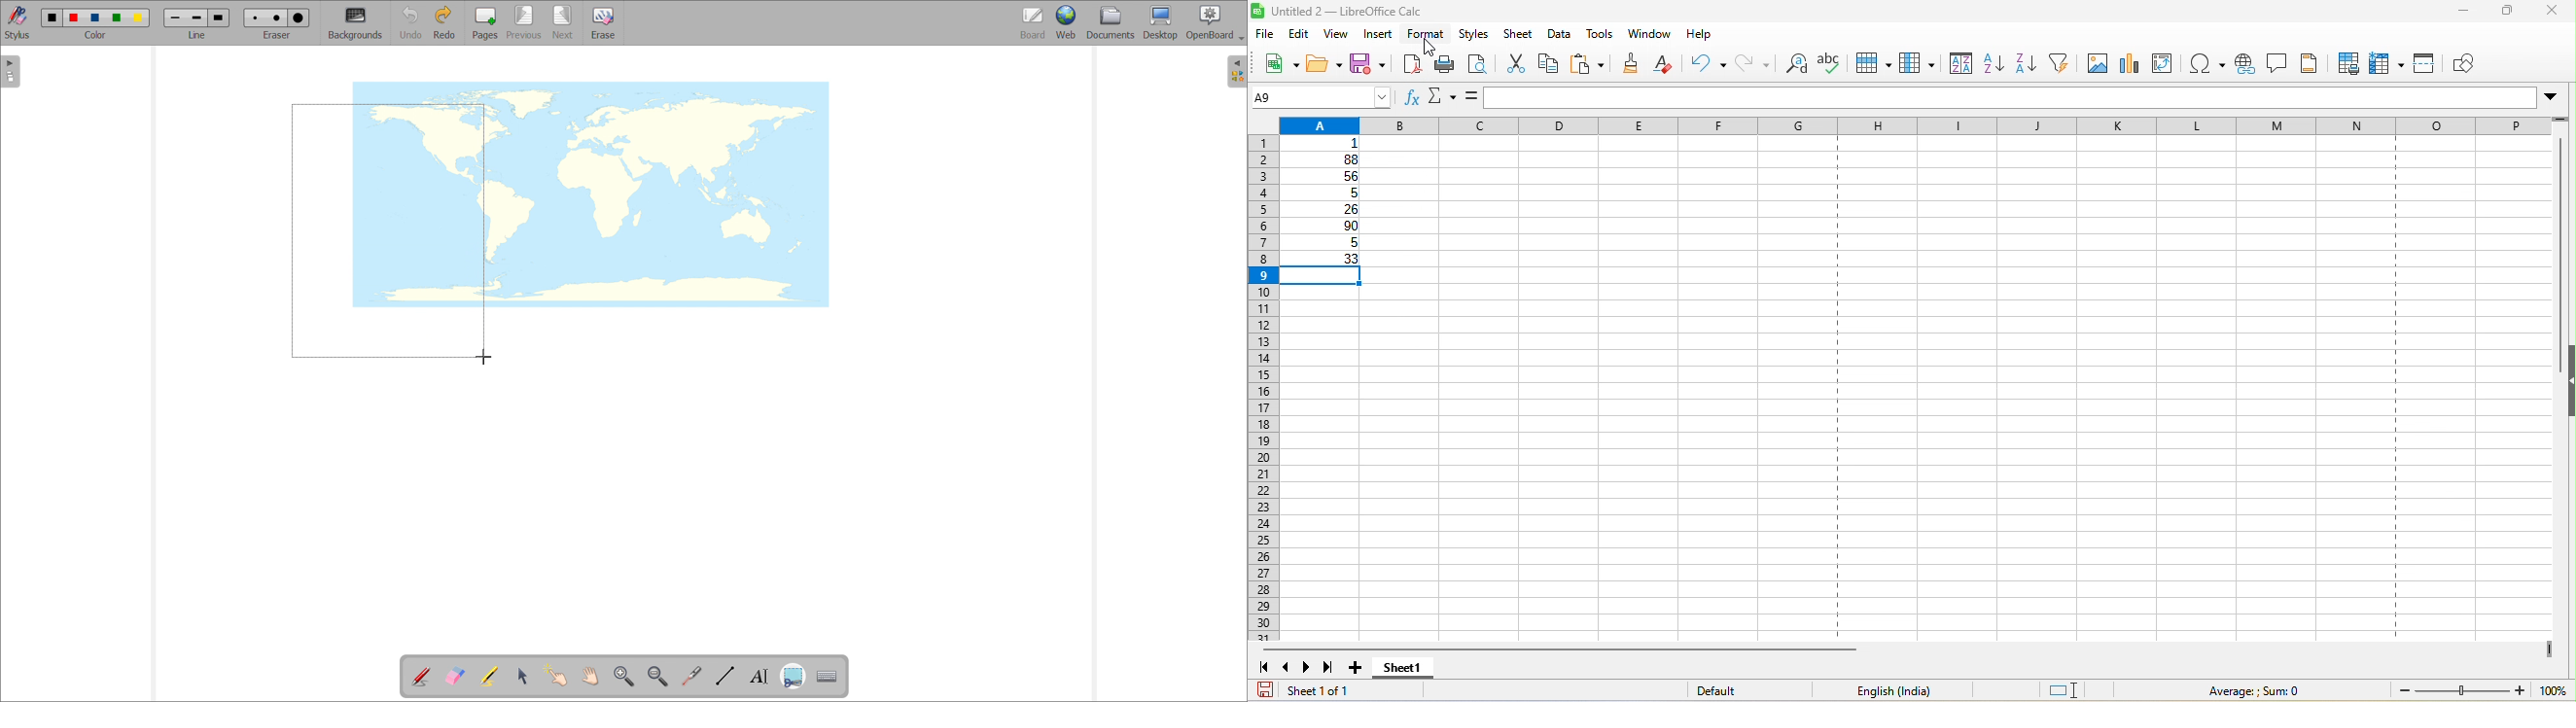 The height and width of the screenshot is (728, 2576). Describe the element at coordinates (1341, 34) in the screenshot. I see `view` at that location.